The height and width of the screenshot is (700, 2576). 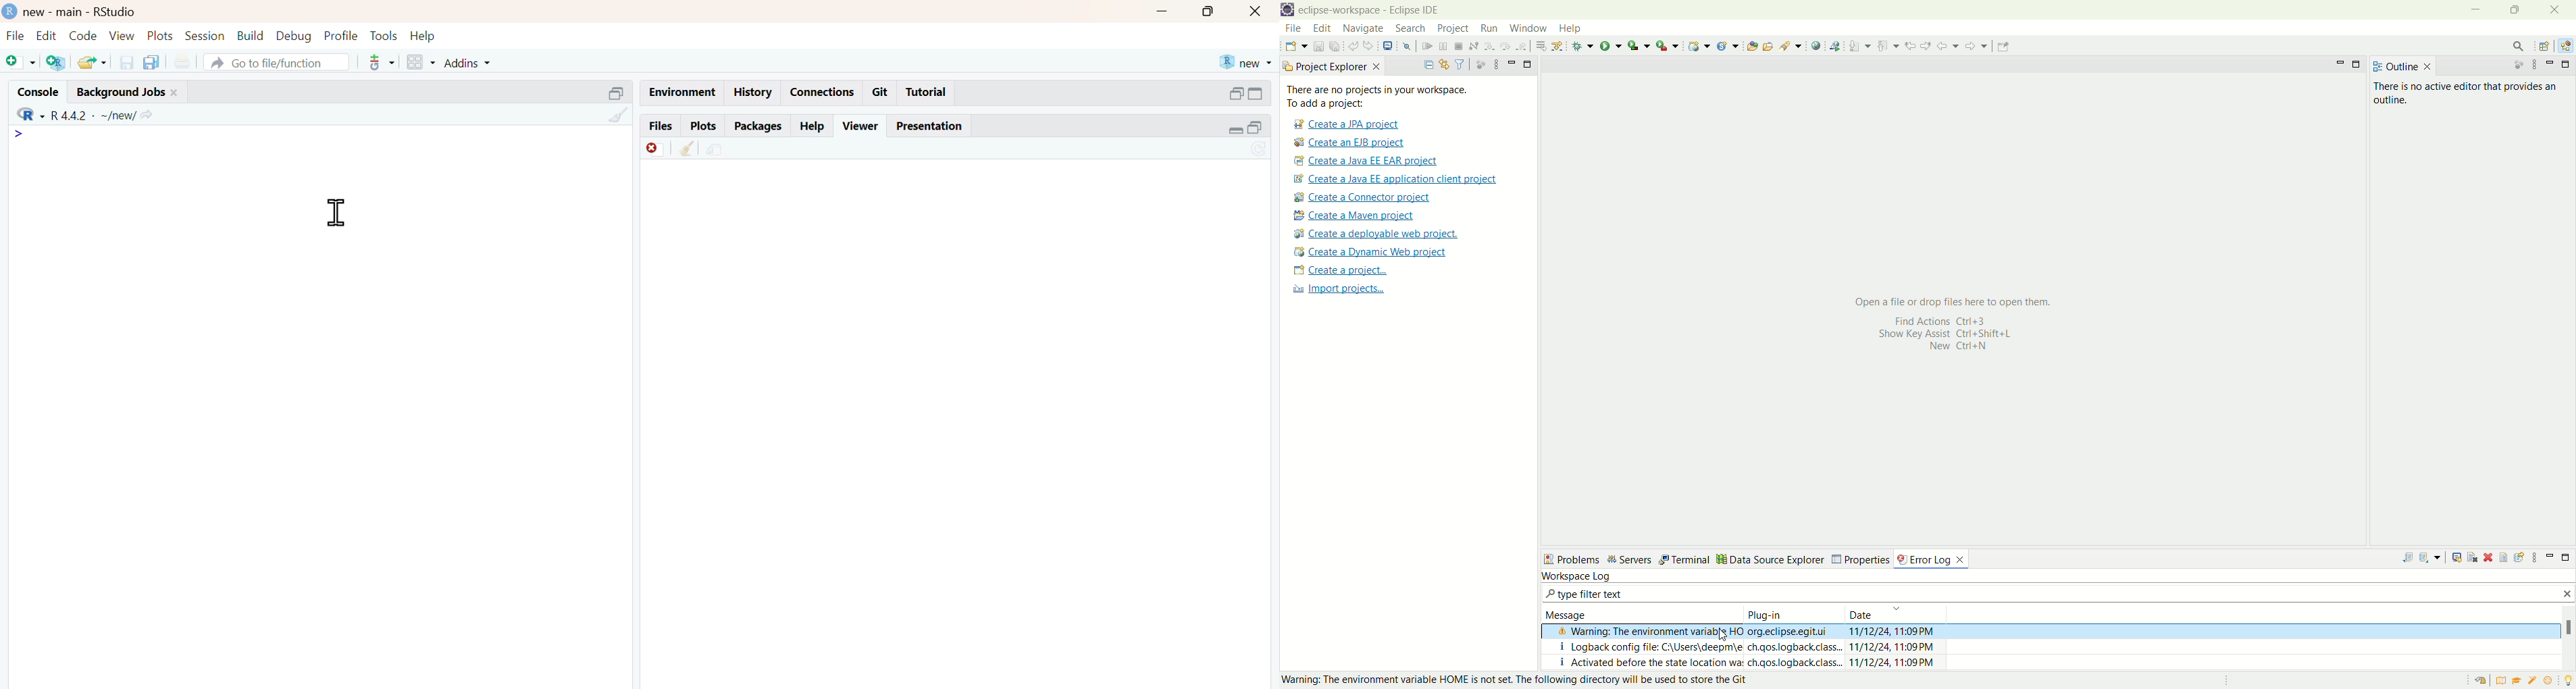 What do you see at coordinates (1521, 680) in the screenshot?
I see `Warning: The enviornment variable HOME is not set. The following directory will be used to store the gift.` at bounding box center [1521, 680].